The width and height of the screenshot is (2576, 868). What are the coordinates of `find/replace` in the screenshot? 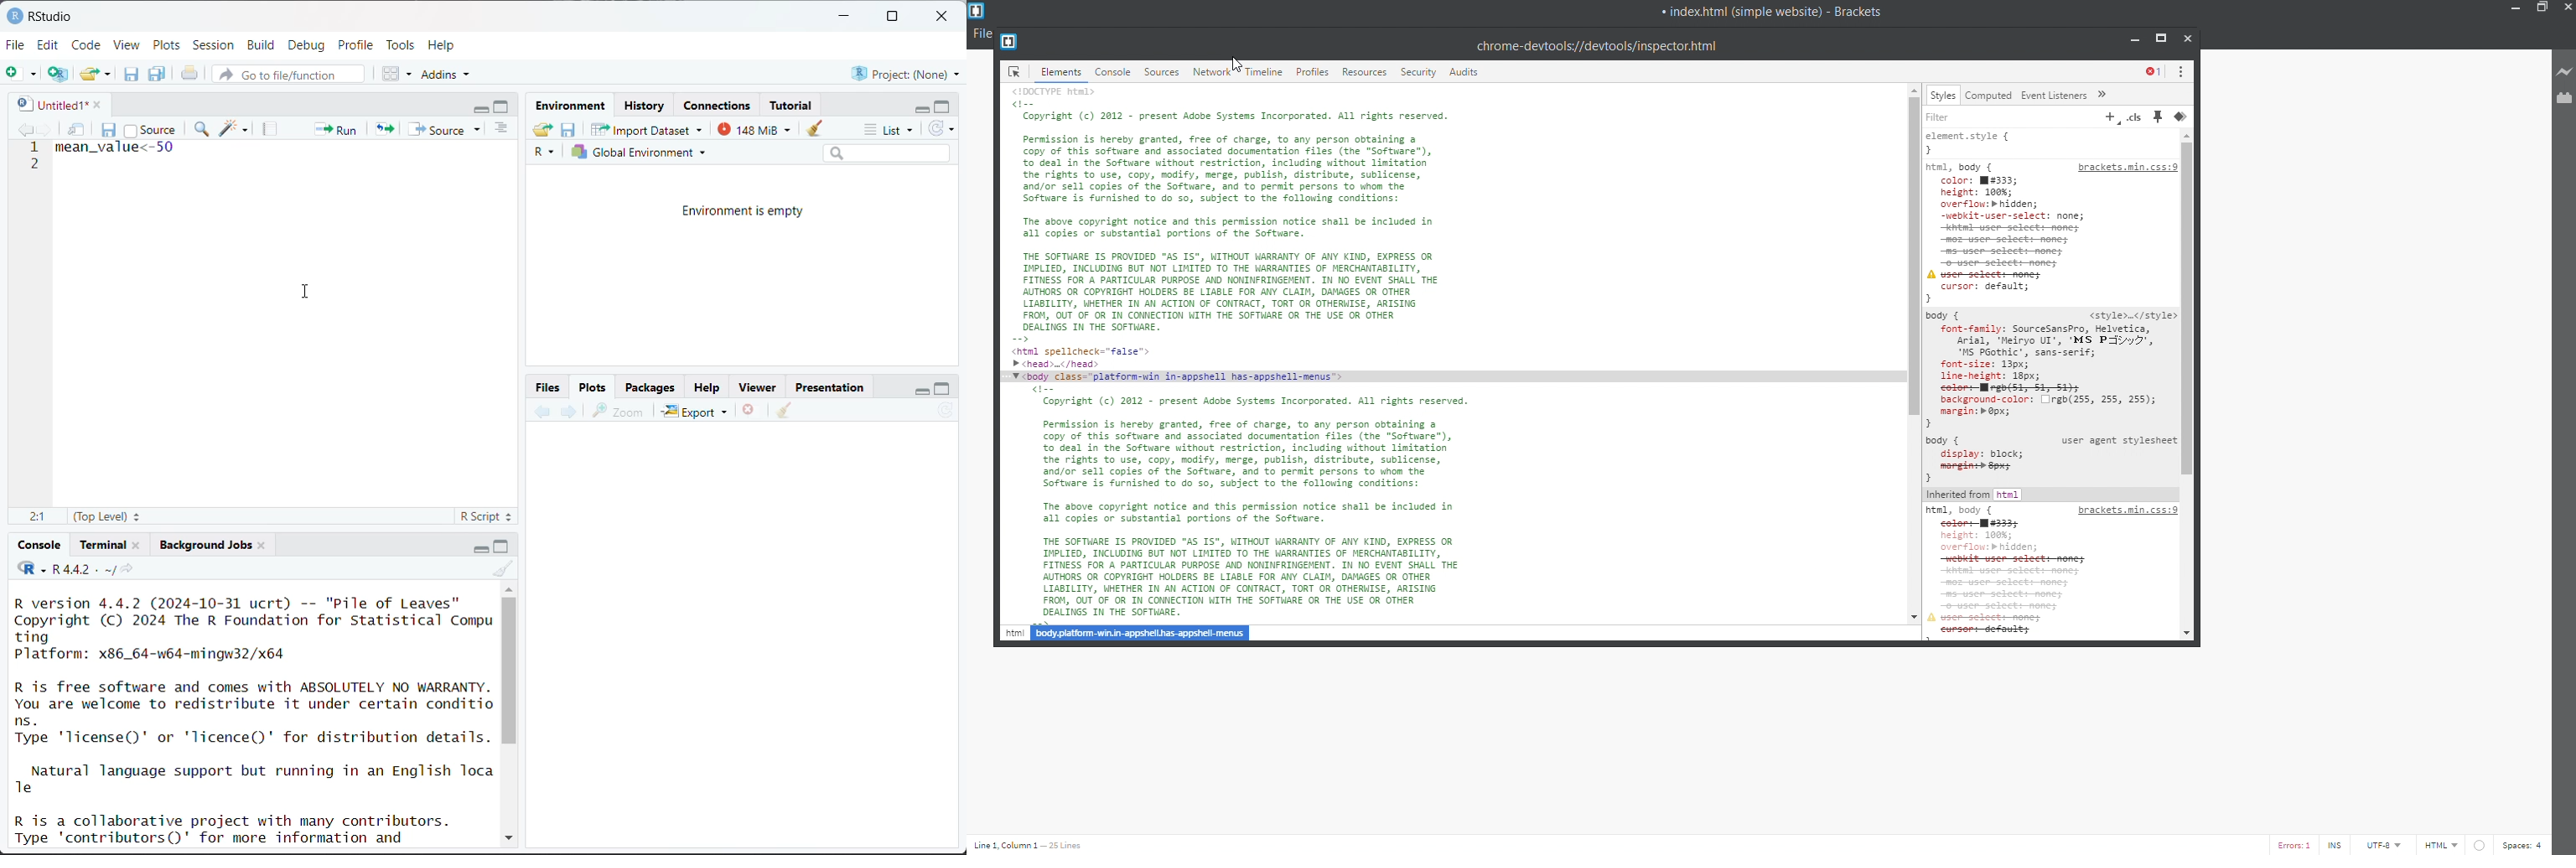 It's located at (203, 131).